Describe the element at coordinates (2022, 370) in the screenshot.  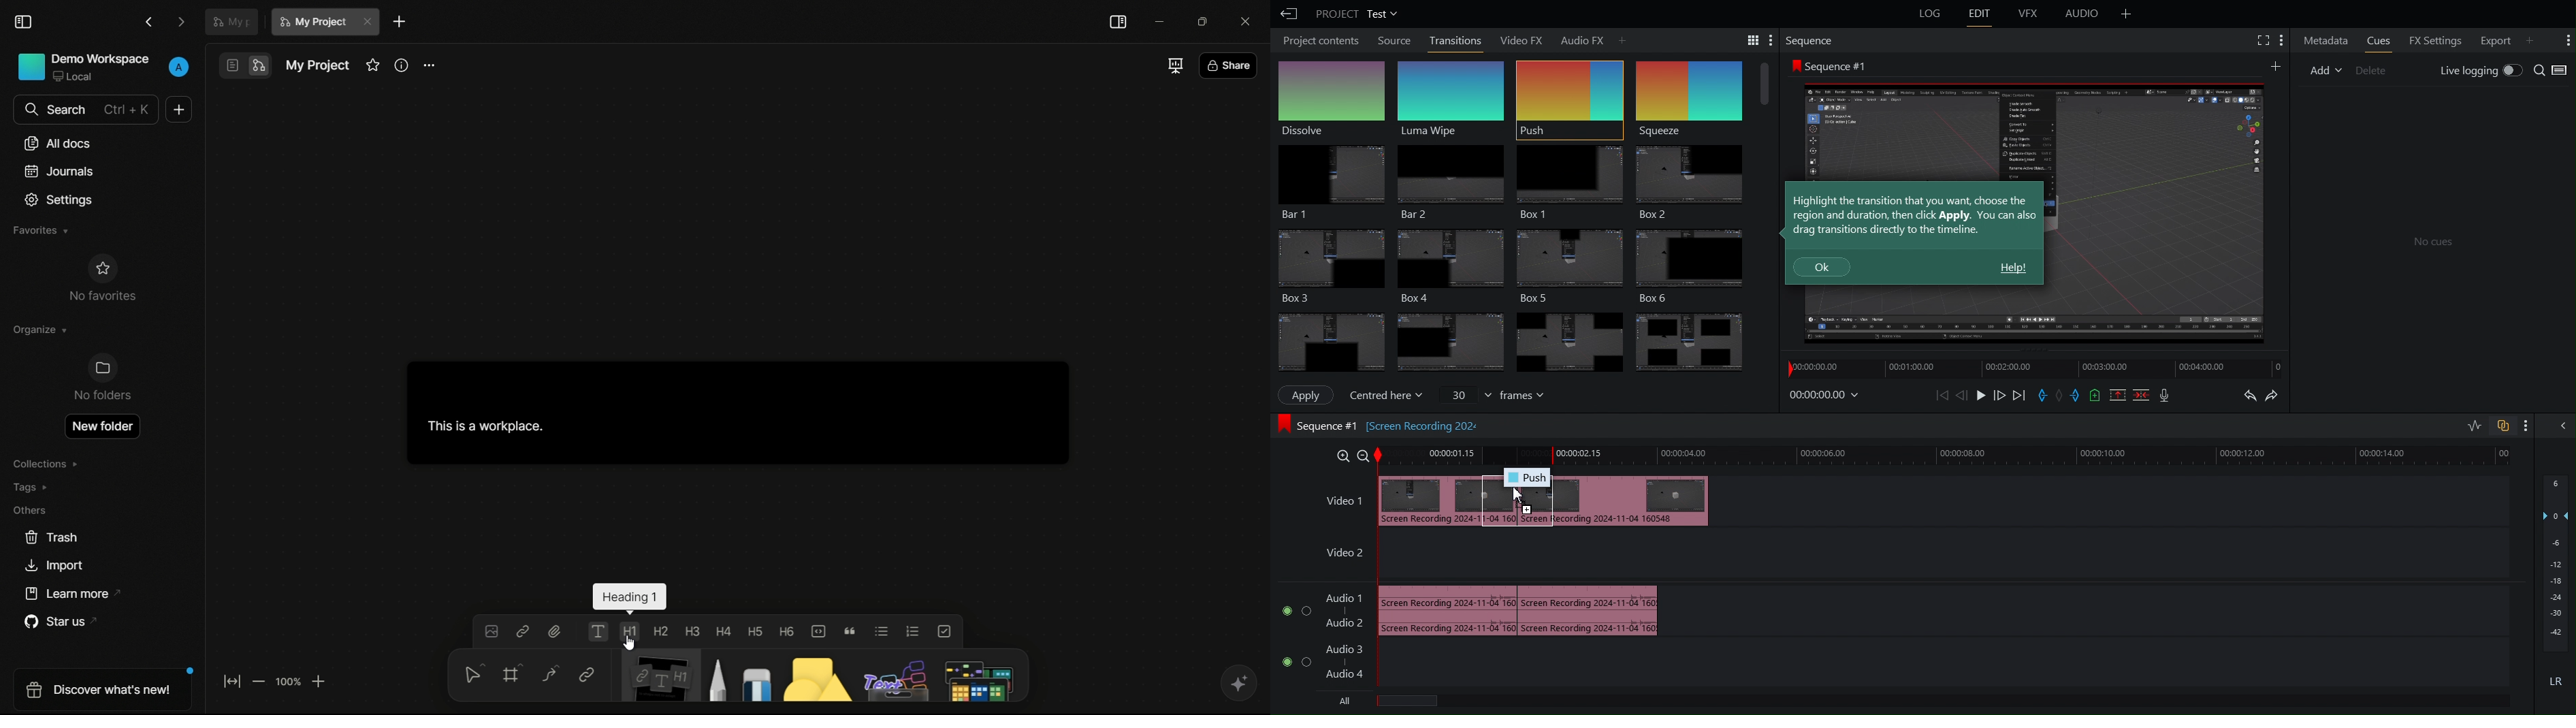
I see `Timeline` at that location.